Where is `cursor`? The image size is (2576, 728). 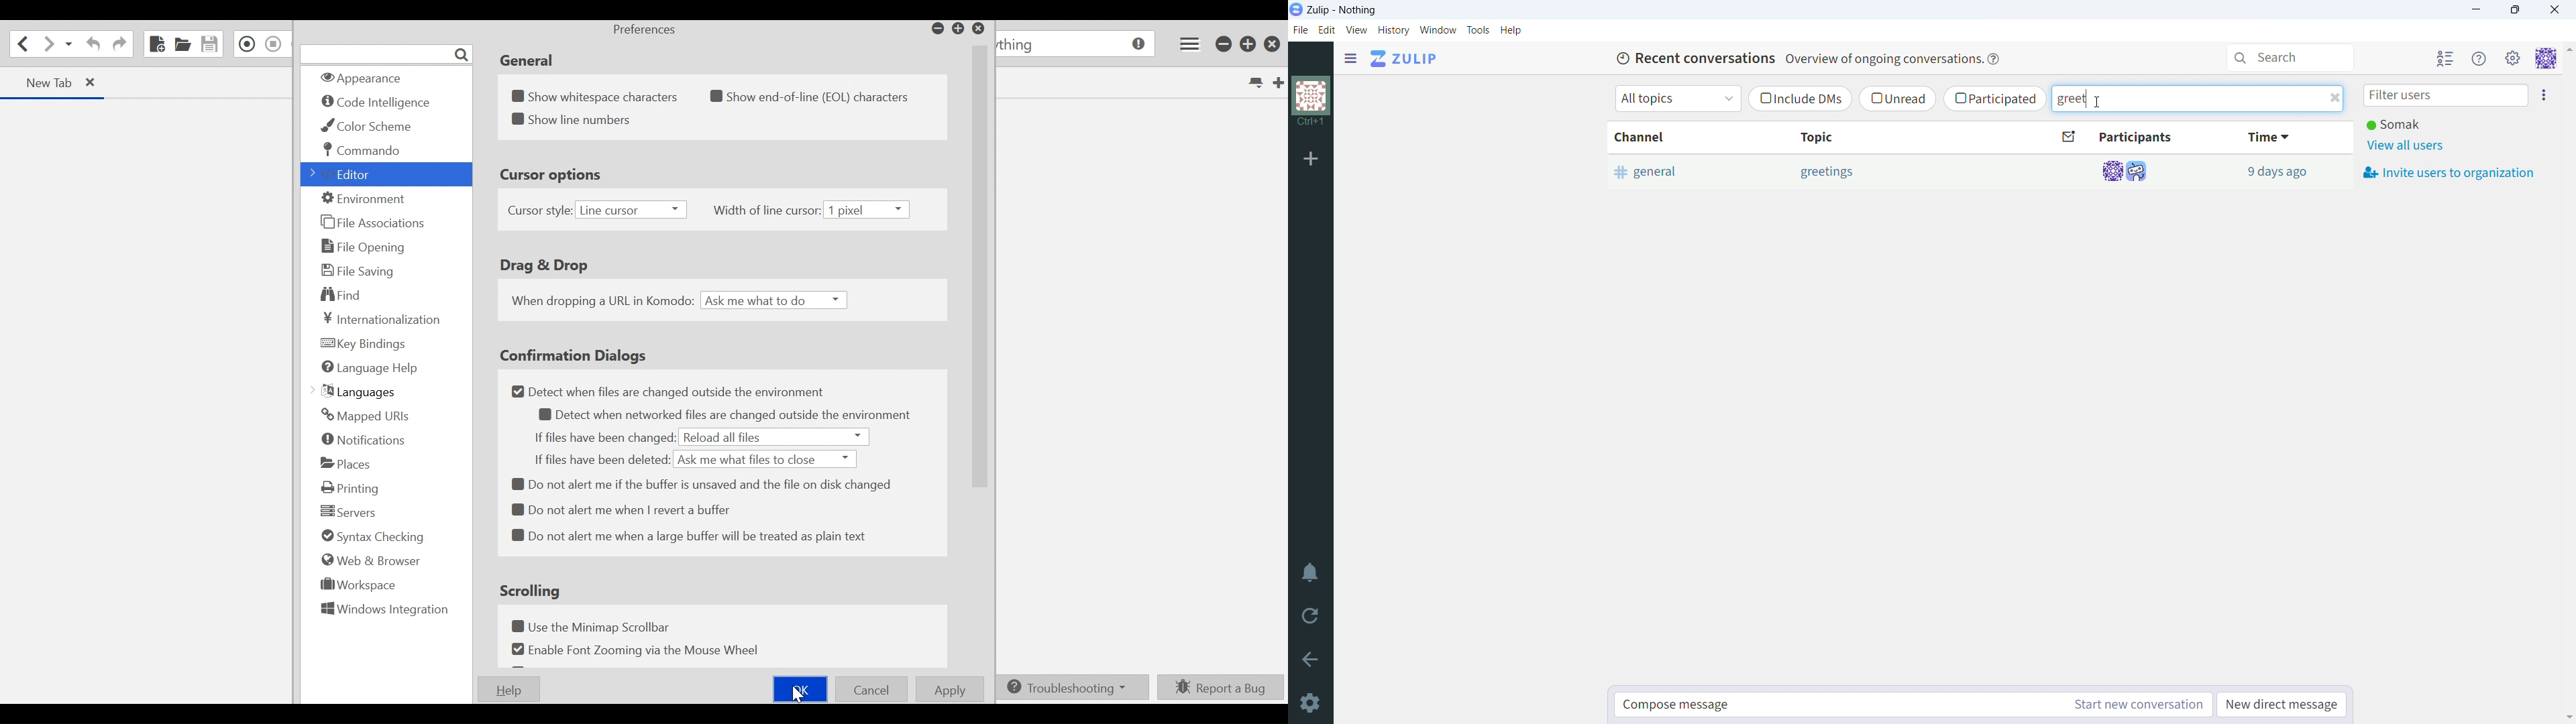 cursor is located at coordinates (2096, 103).